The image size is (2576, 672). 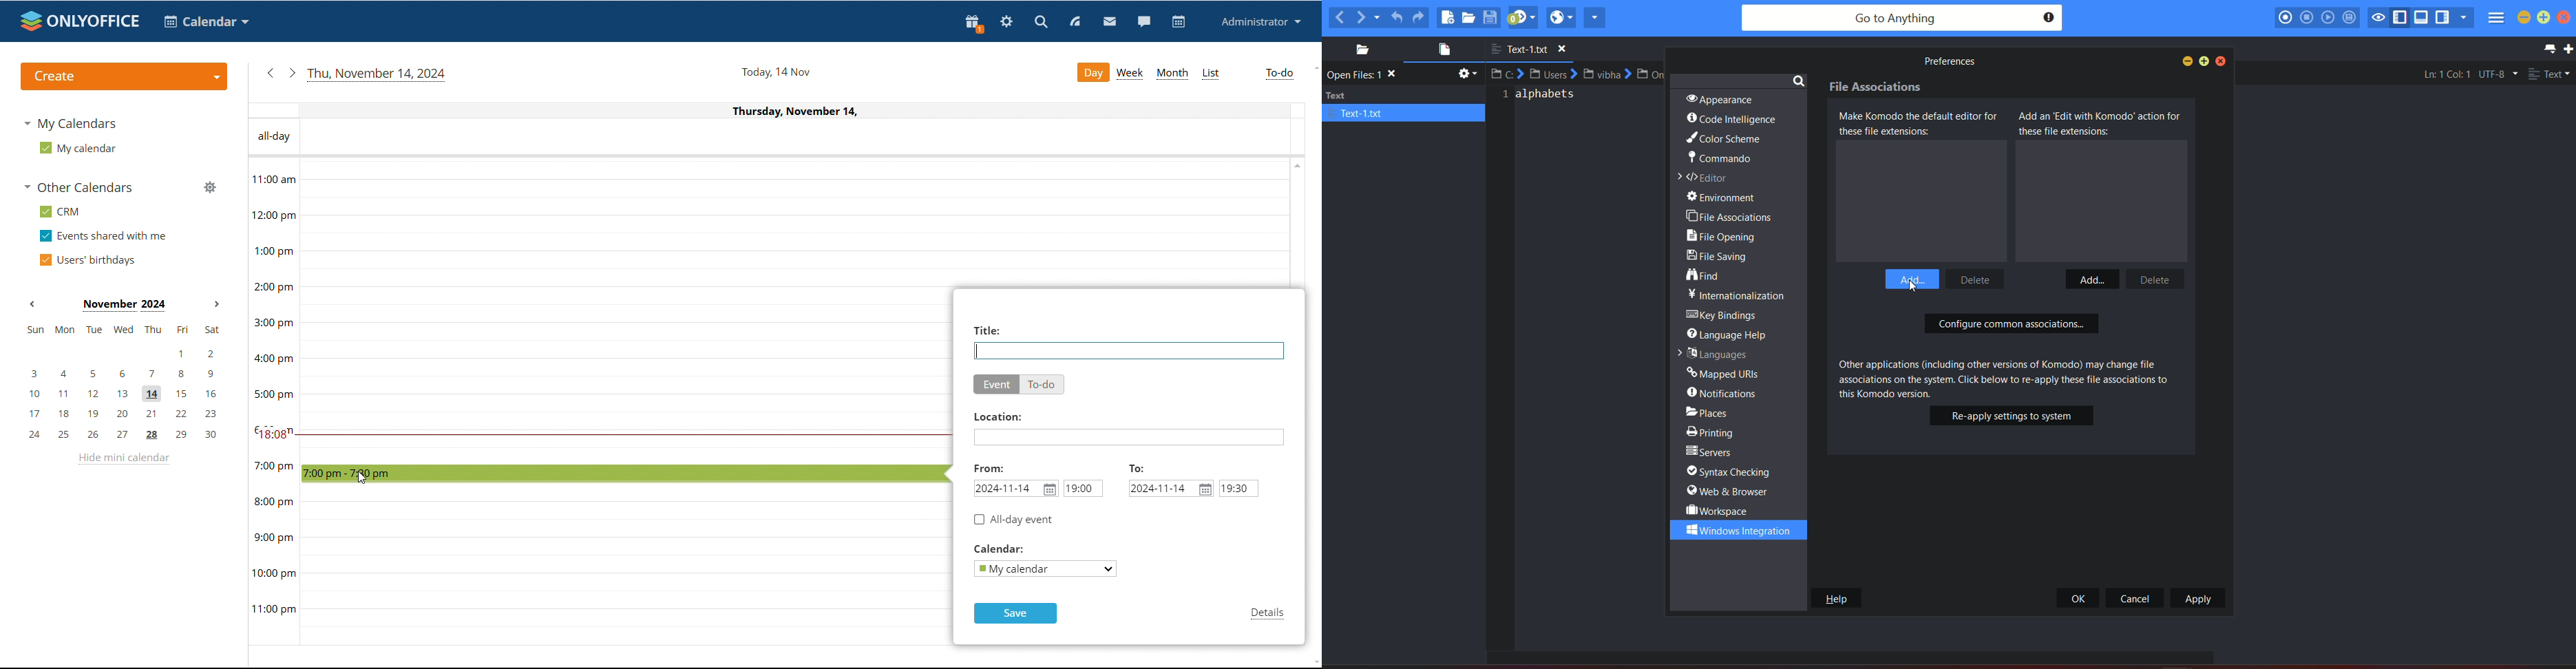 I want to click on printing, so click(x=1714, y=431).